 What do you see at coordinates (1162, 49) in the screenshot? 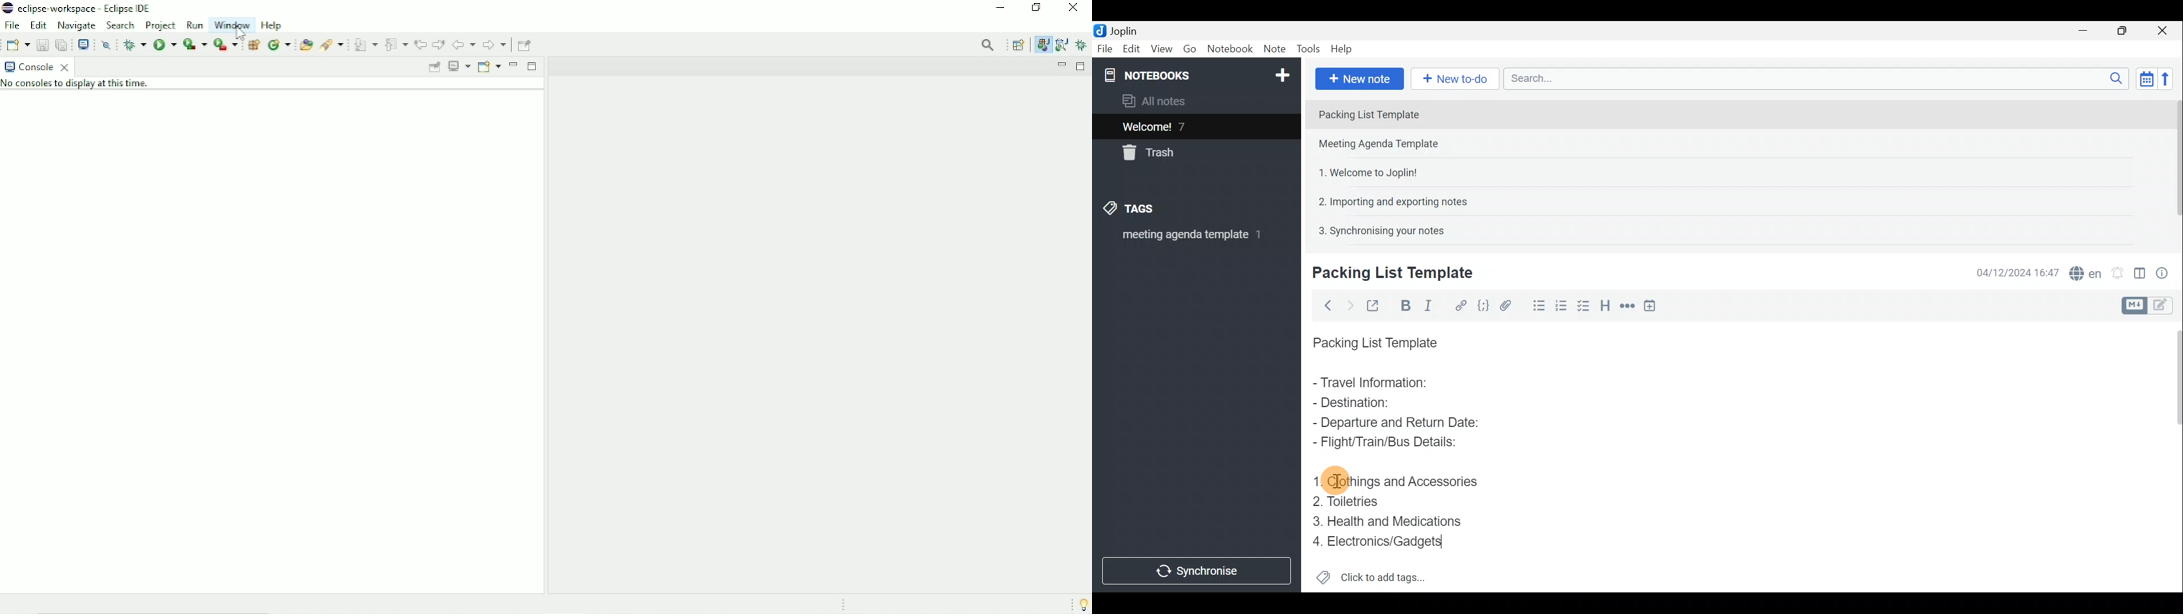
I see `View` at bounding box center [1162, 49].